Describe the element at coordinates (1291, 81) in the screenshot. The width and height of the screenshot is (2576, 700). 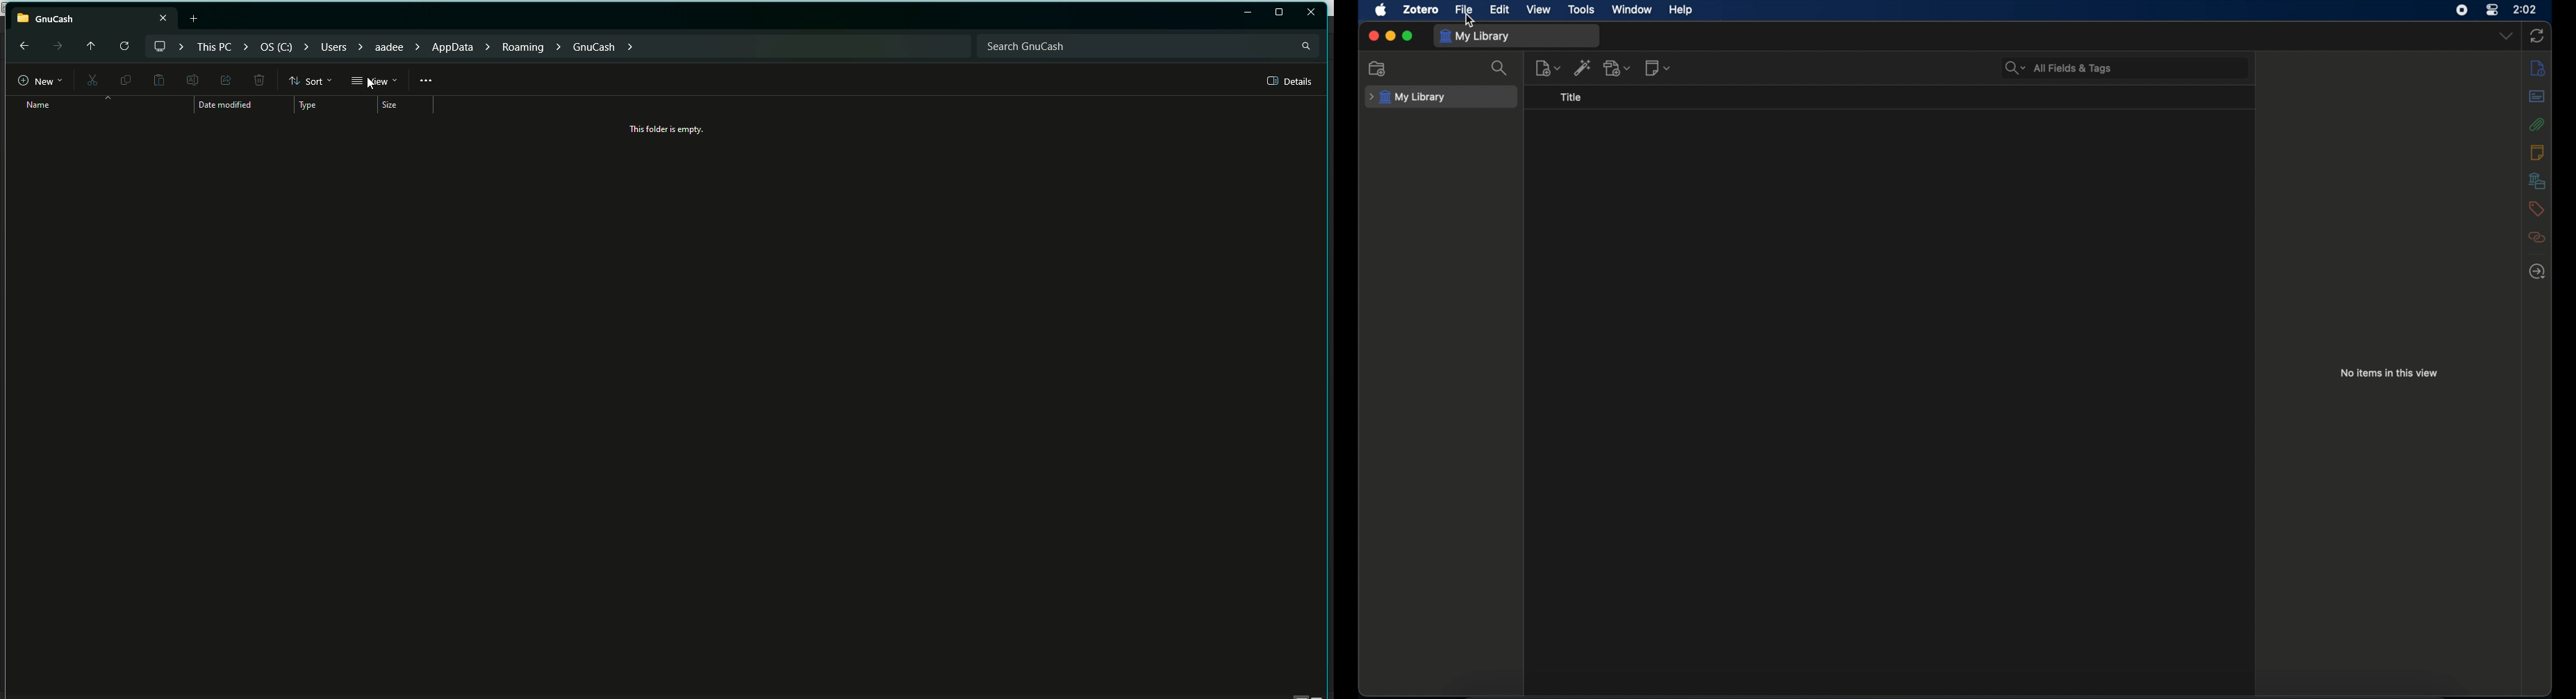
I see `Details` at that location.